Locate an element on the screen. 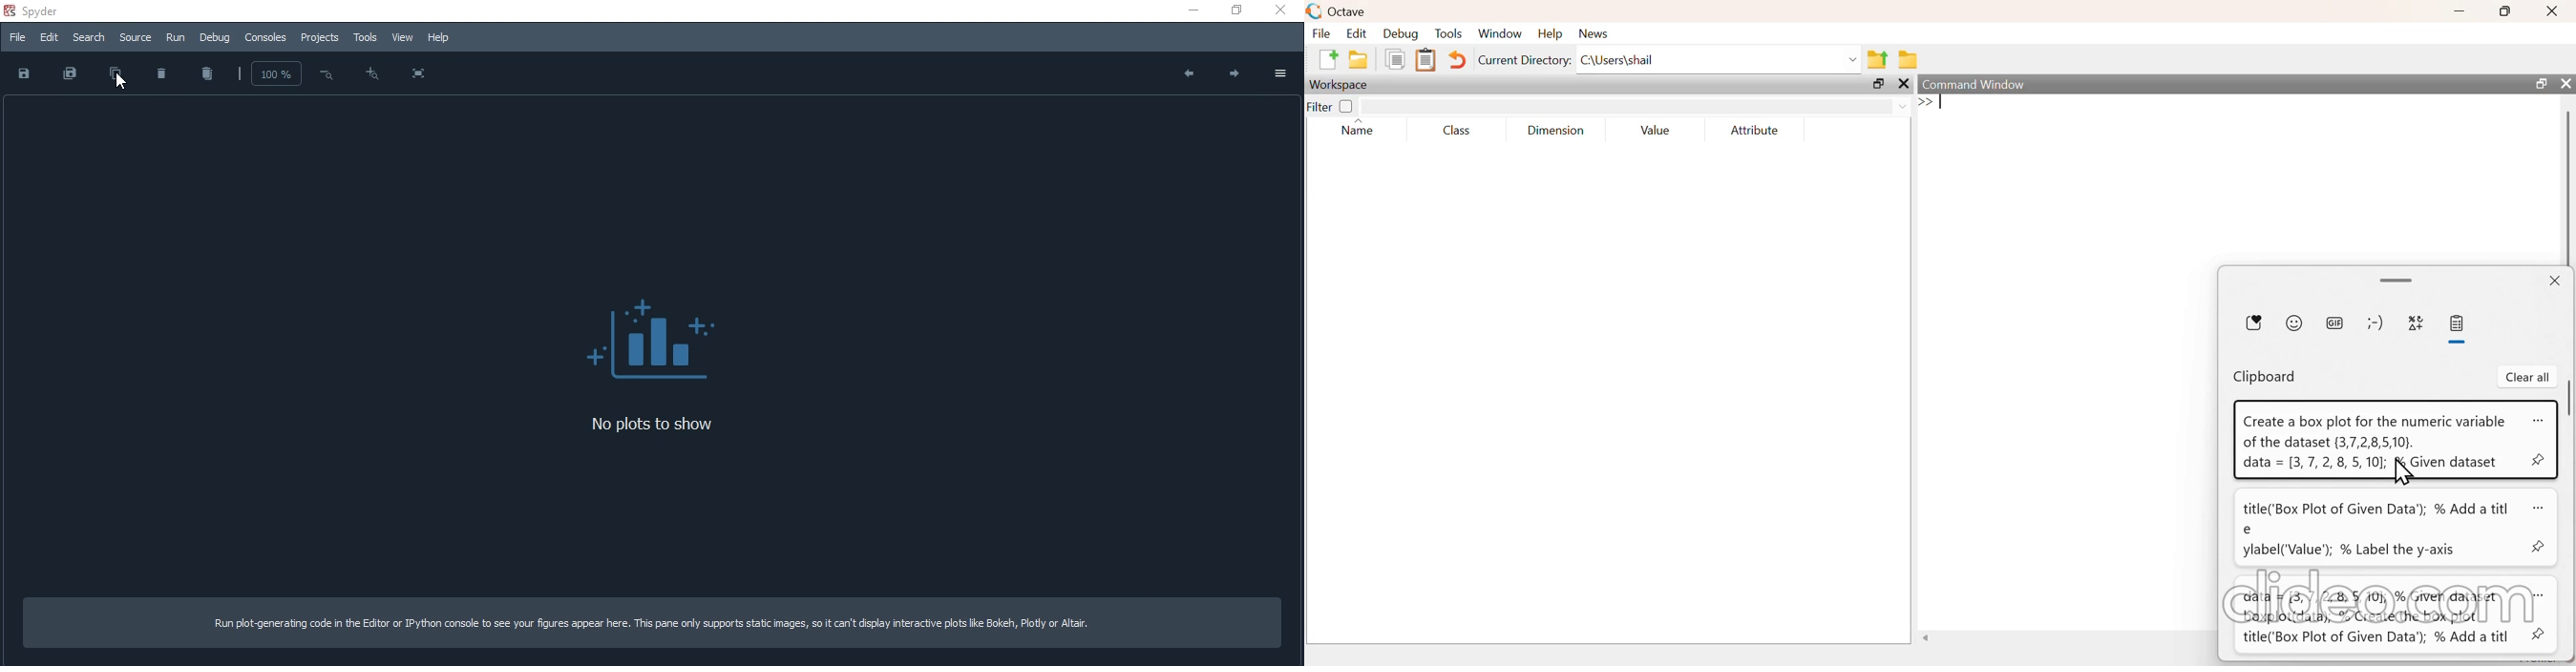 Image resolution: width=2576 pixels, height=672 pixels. tools is located at coordinates (1445, 34).